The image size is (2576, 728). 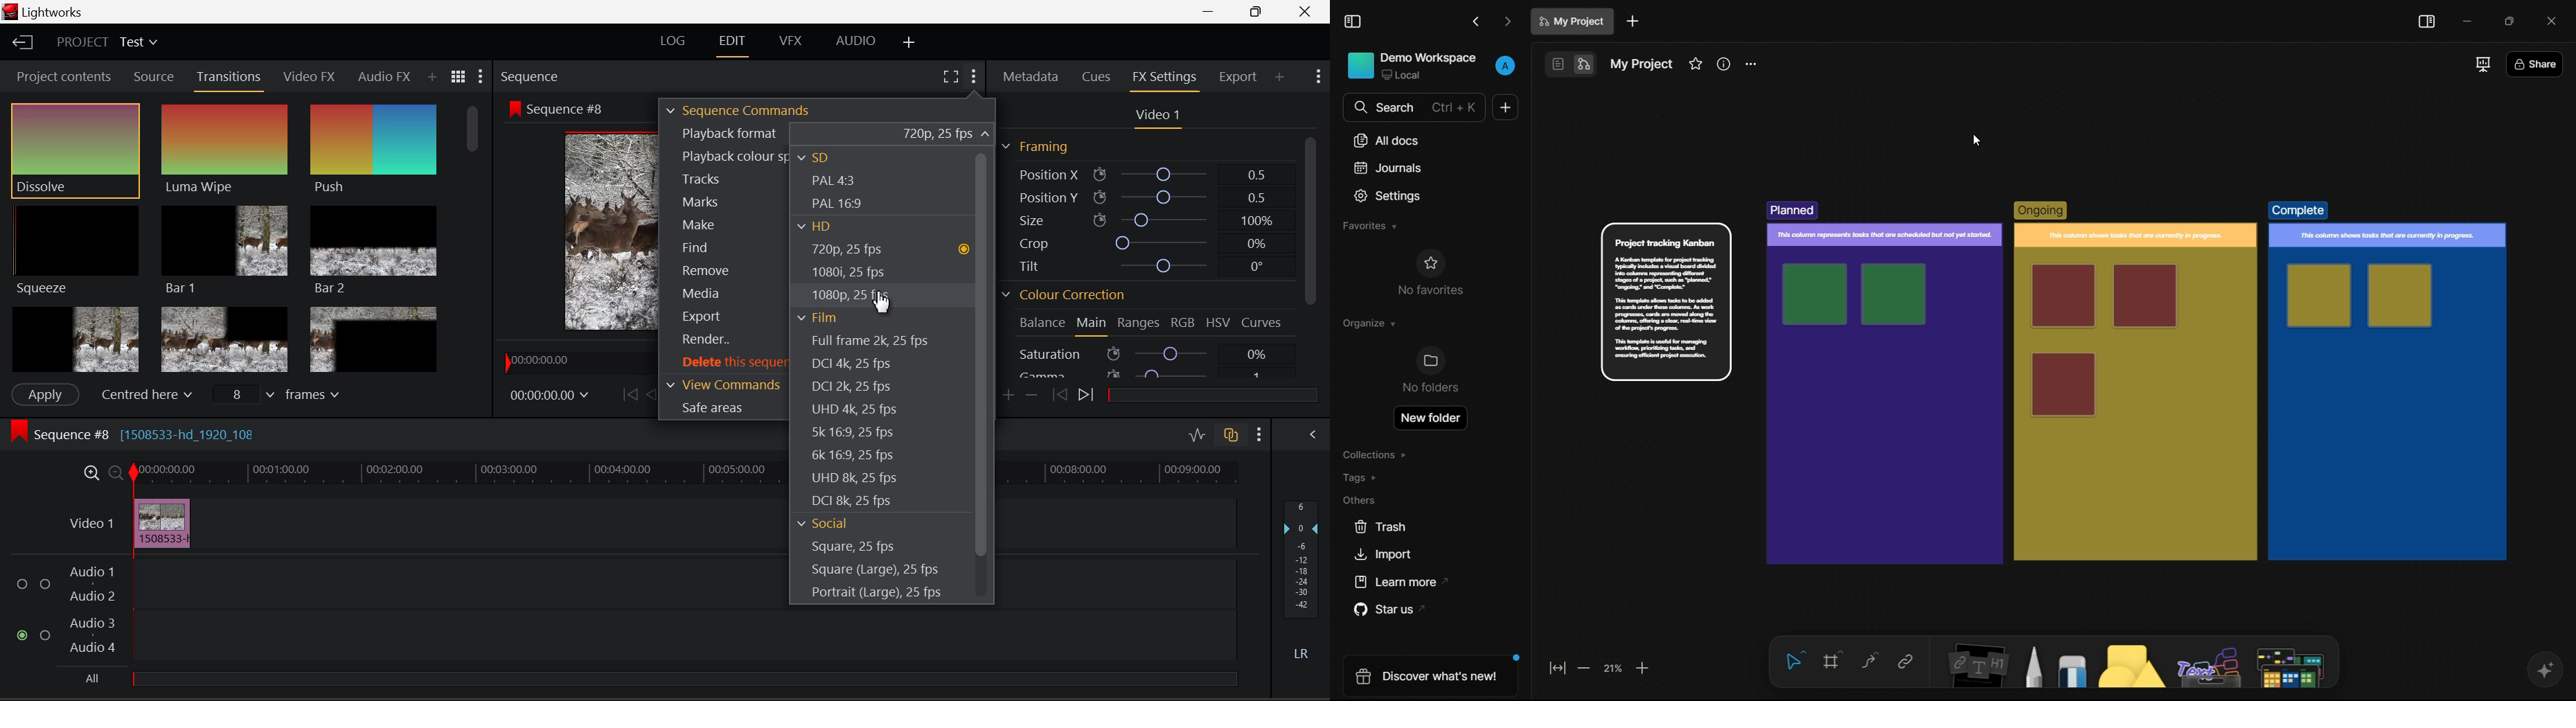 What do you see at coordinates (788, 44) in the screenshot?
I see `VFX Layout` at bounding box center [788, 44].